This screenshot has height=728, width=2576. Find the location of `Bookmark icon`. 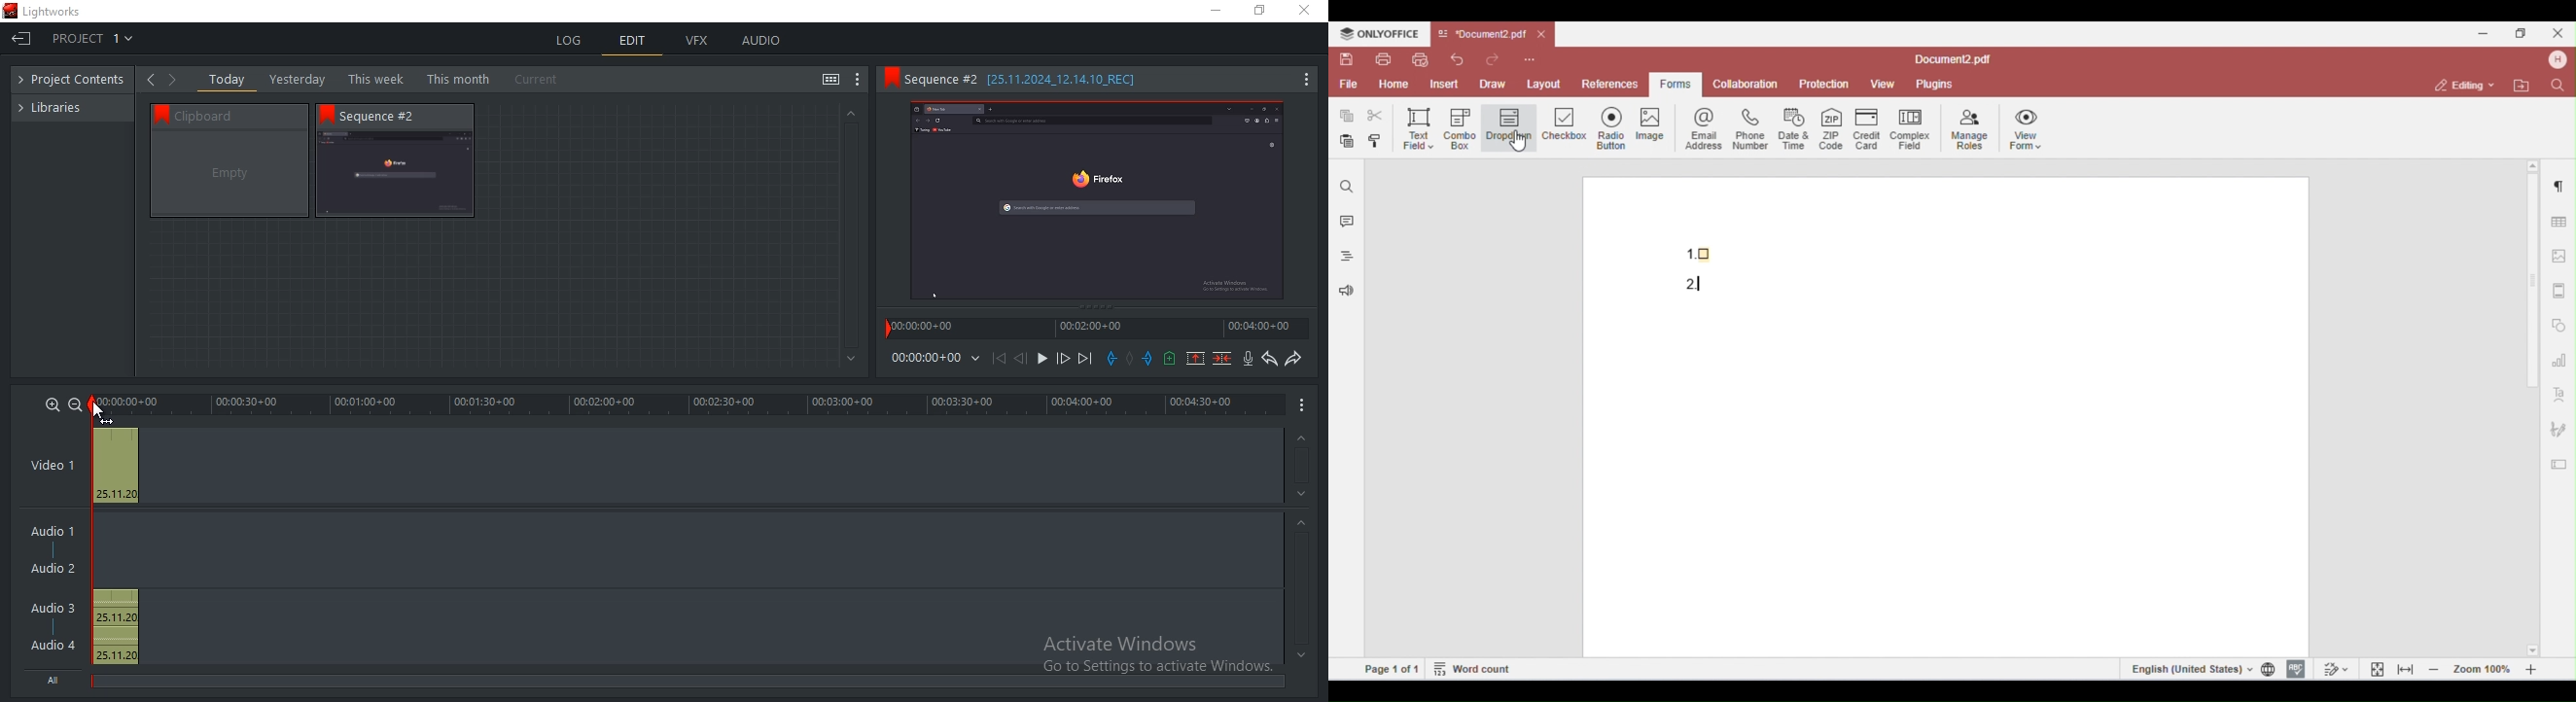

Bookmark icon is located at coordinates (890, 78).